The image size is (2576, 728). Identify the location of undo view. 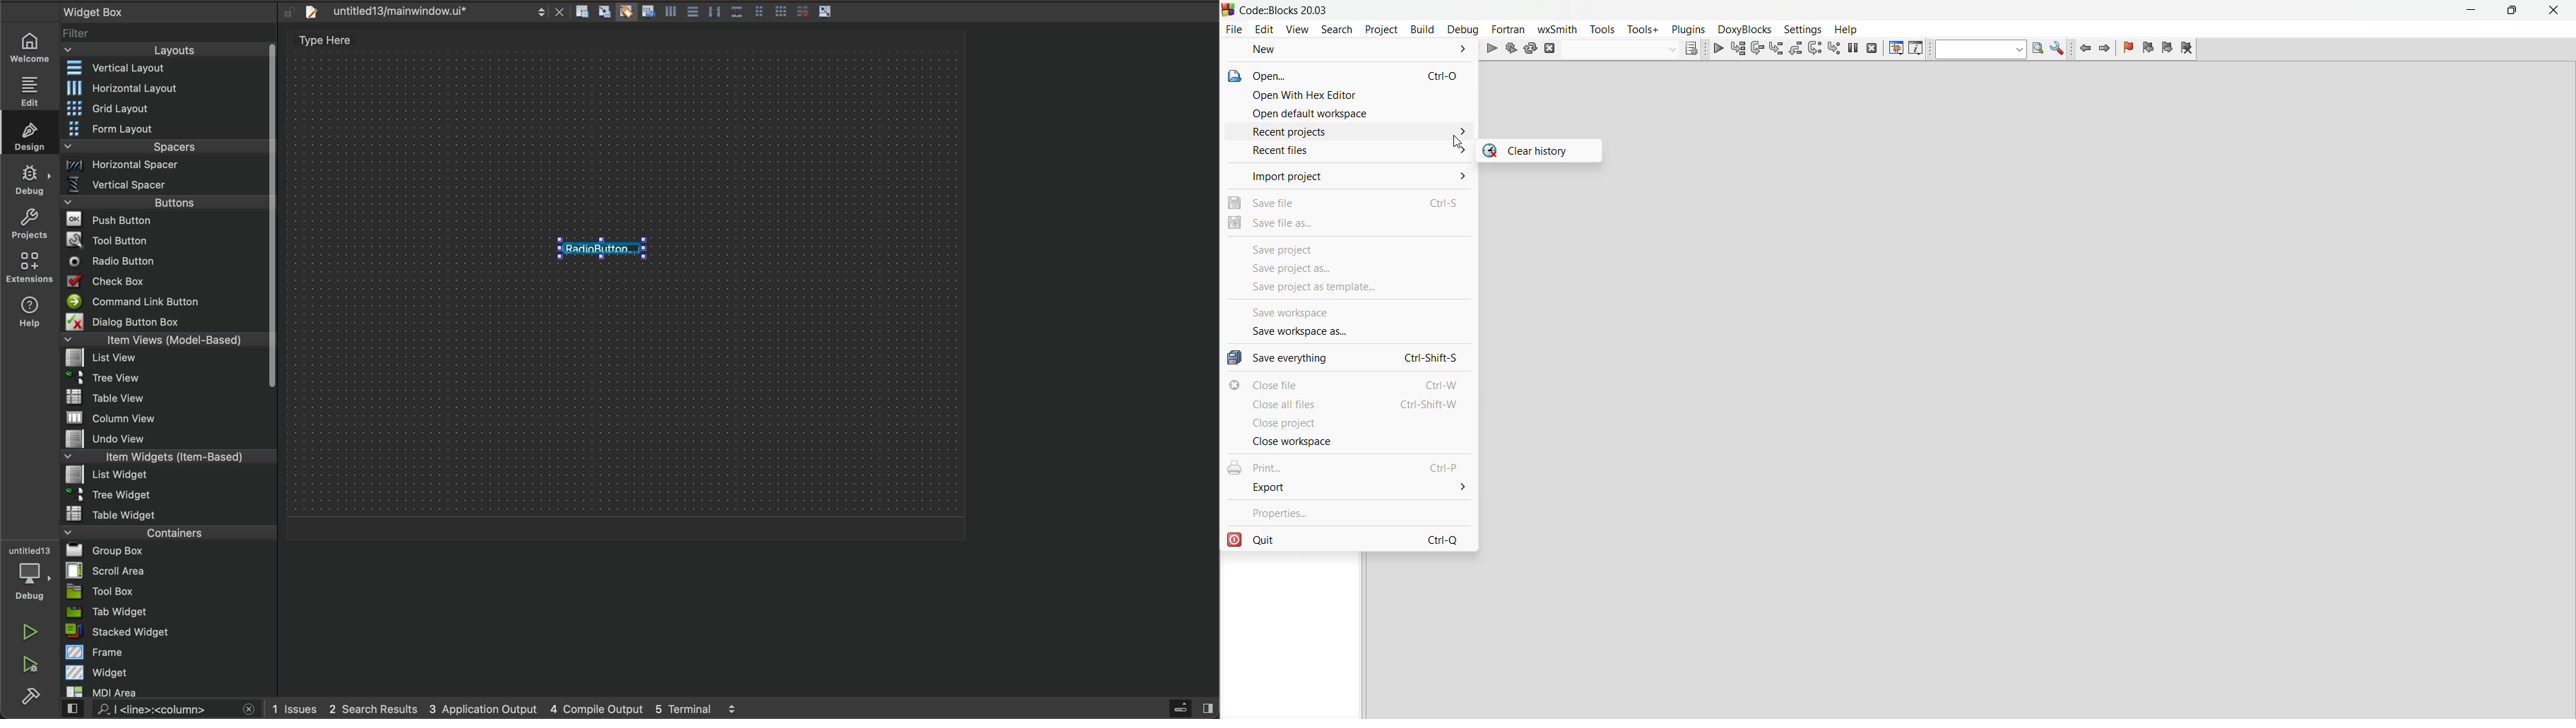
(169, 439).